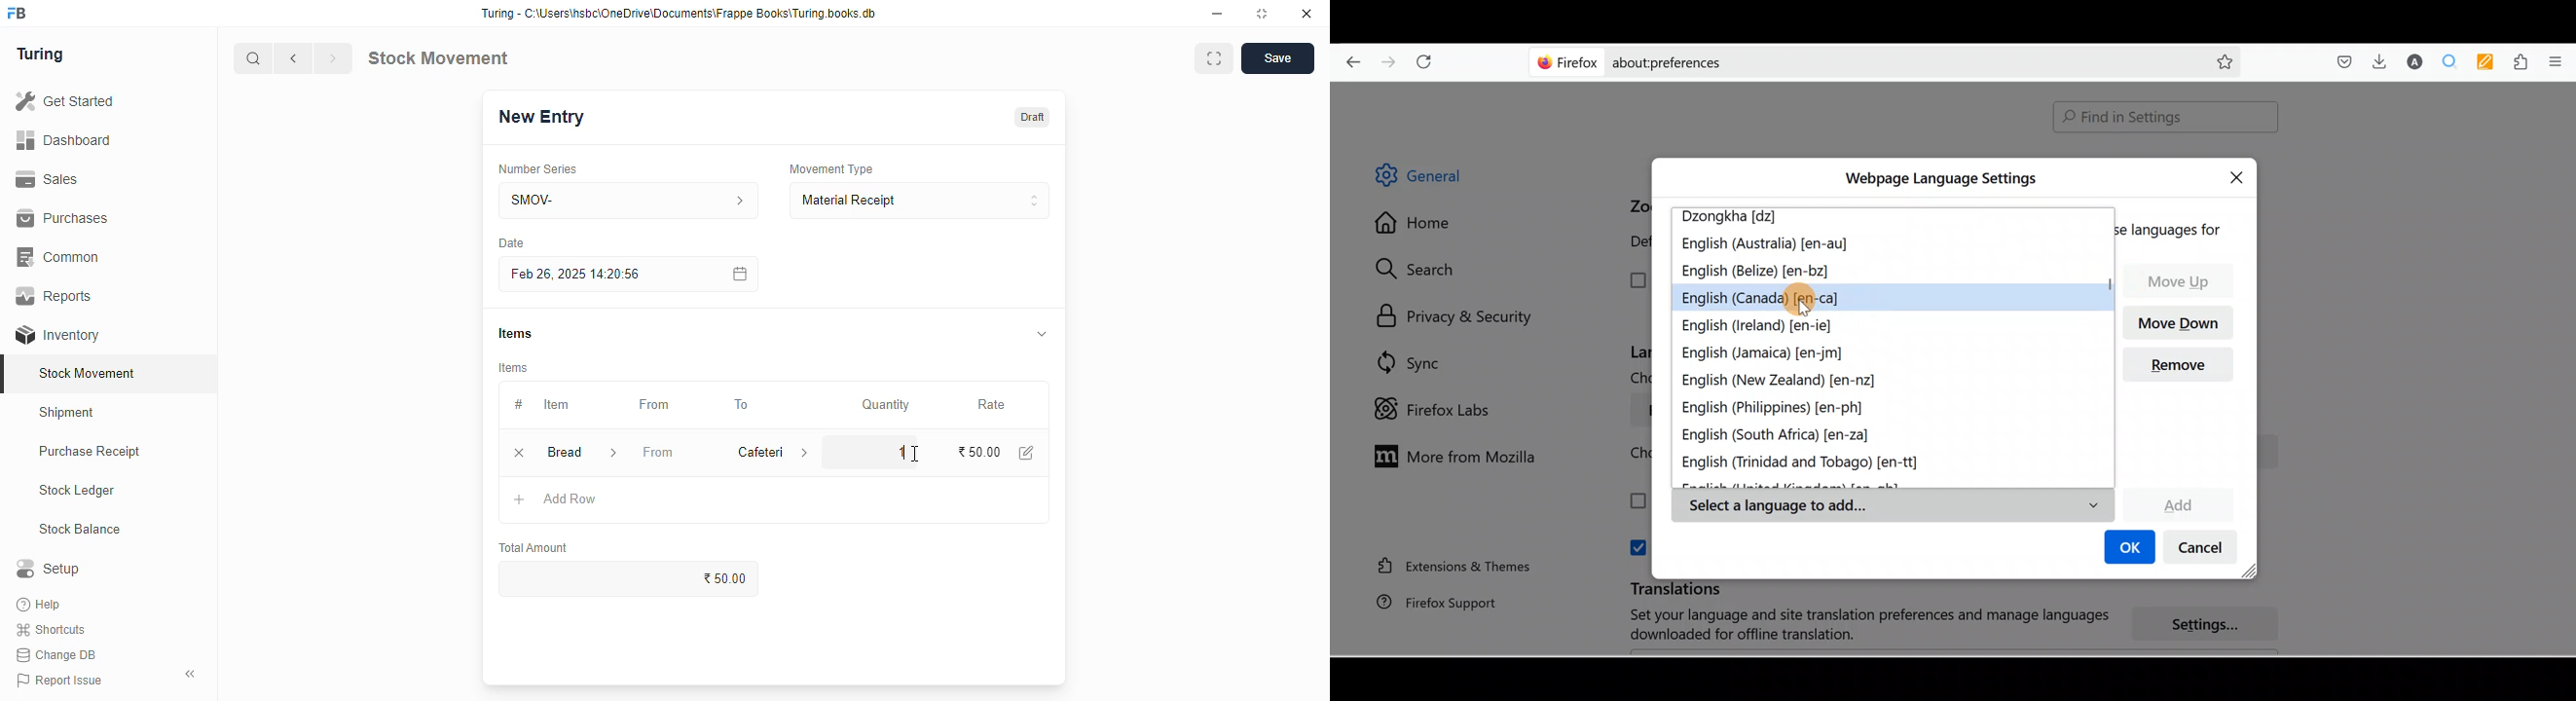 Image resolution: width=2576 pixels, height=728 pixels. I want to click on Move Down, so click(2183, 321).